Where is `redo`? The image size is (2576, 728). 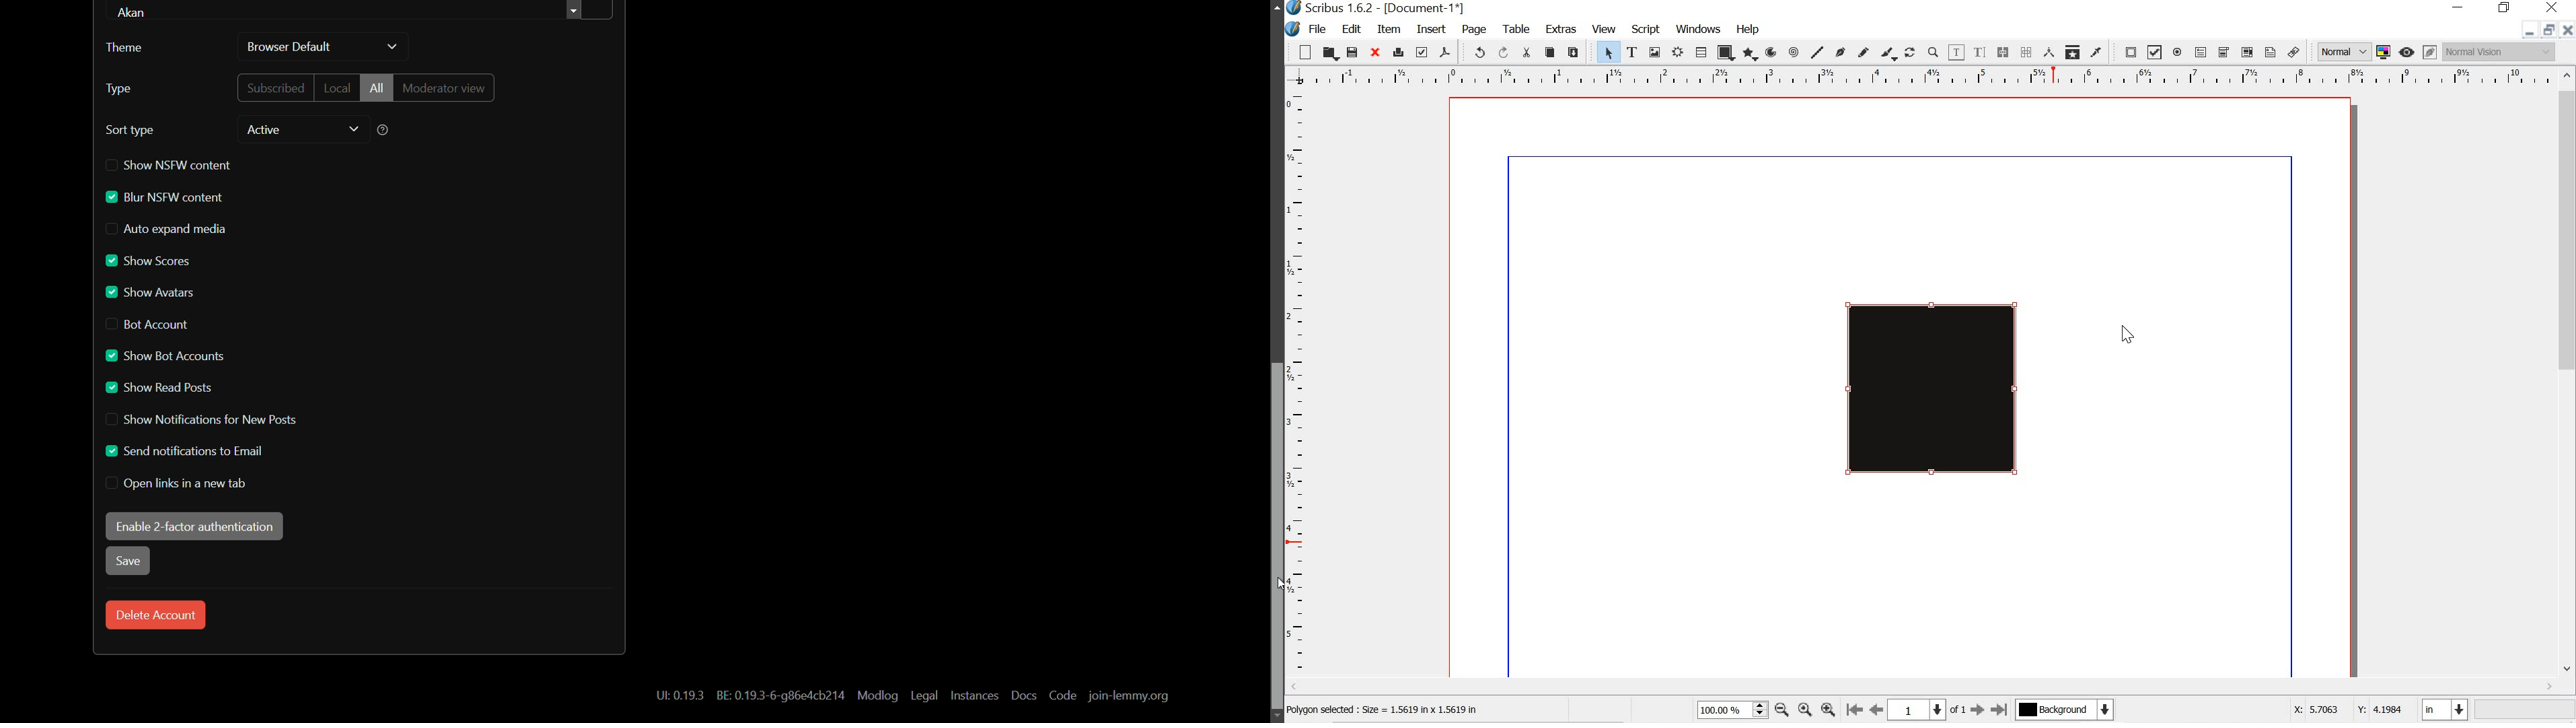
redo is located at coordinates (1505, 53).